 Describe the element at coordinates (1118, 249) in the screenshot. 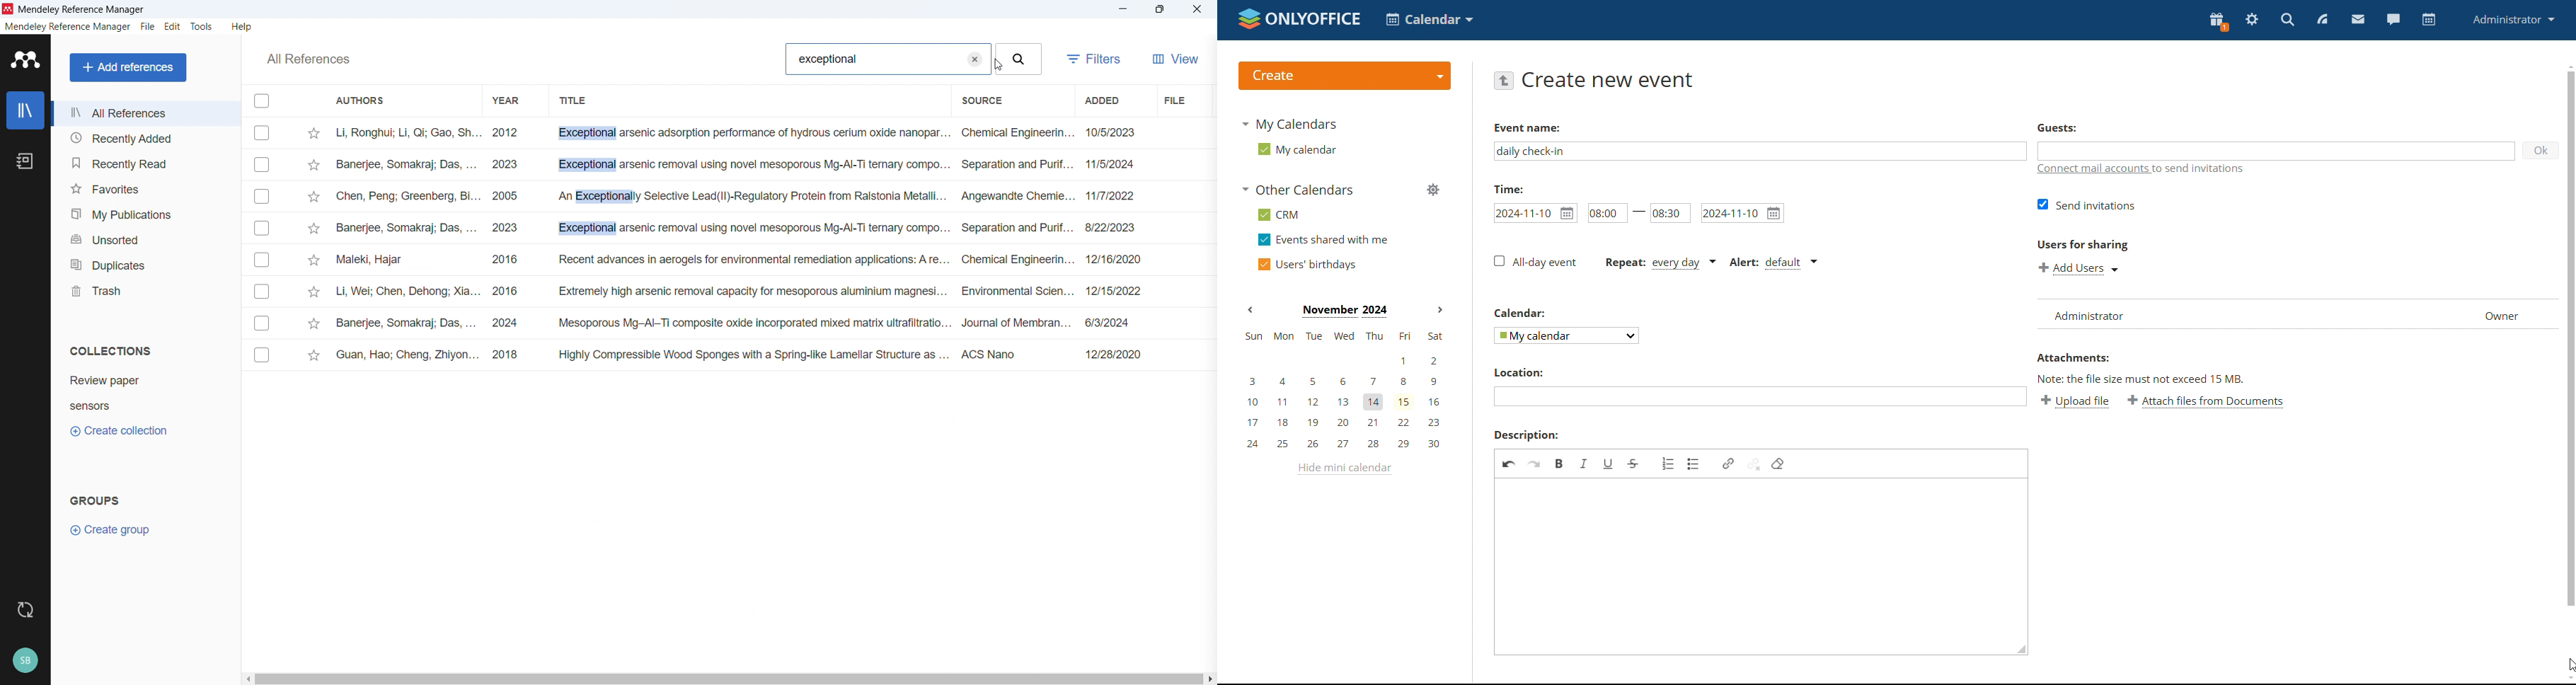

I see `Dates of adding individual entries ` at that location.